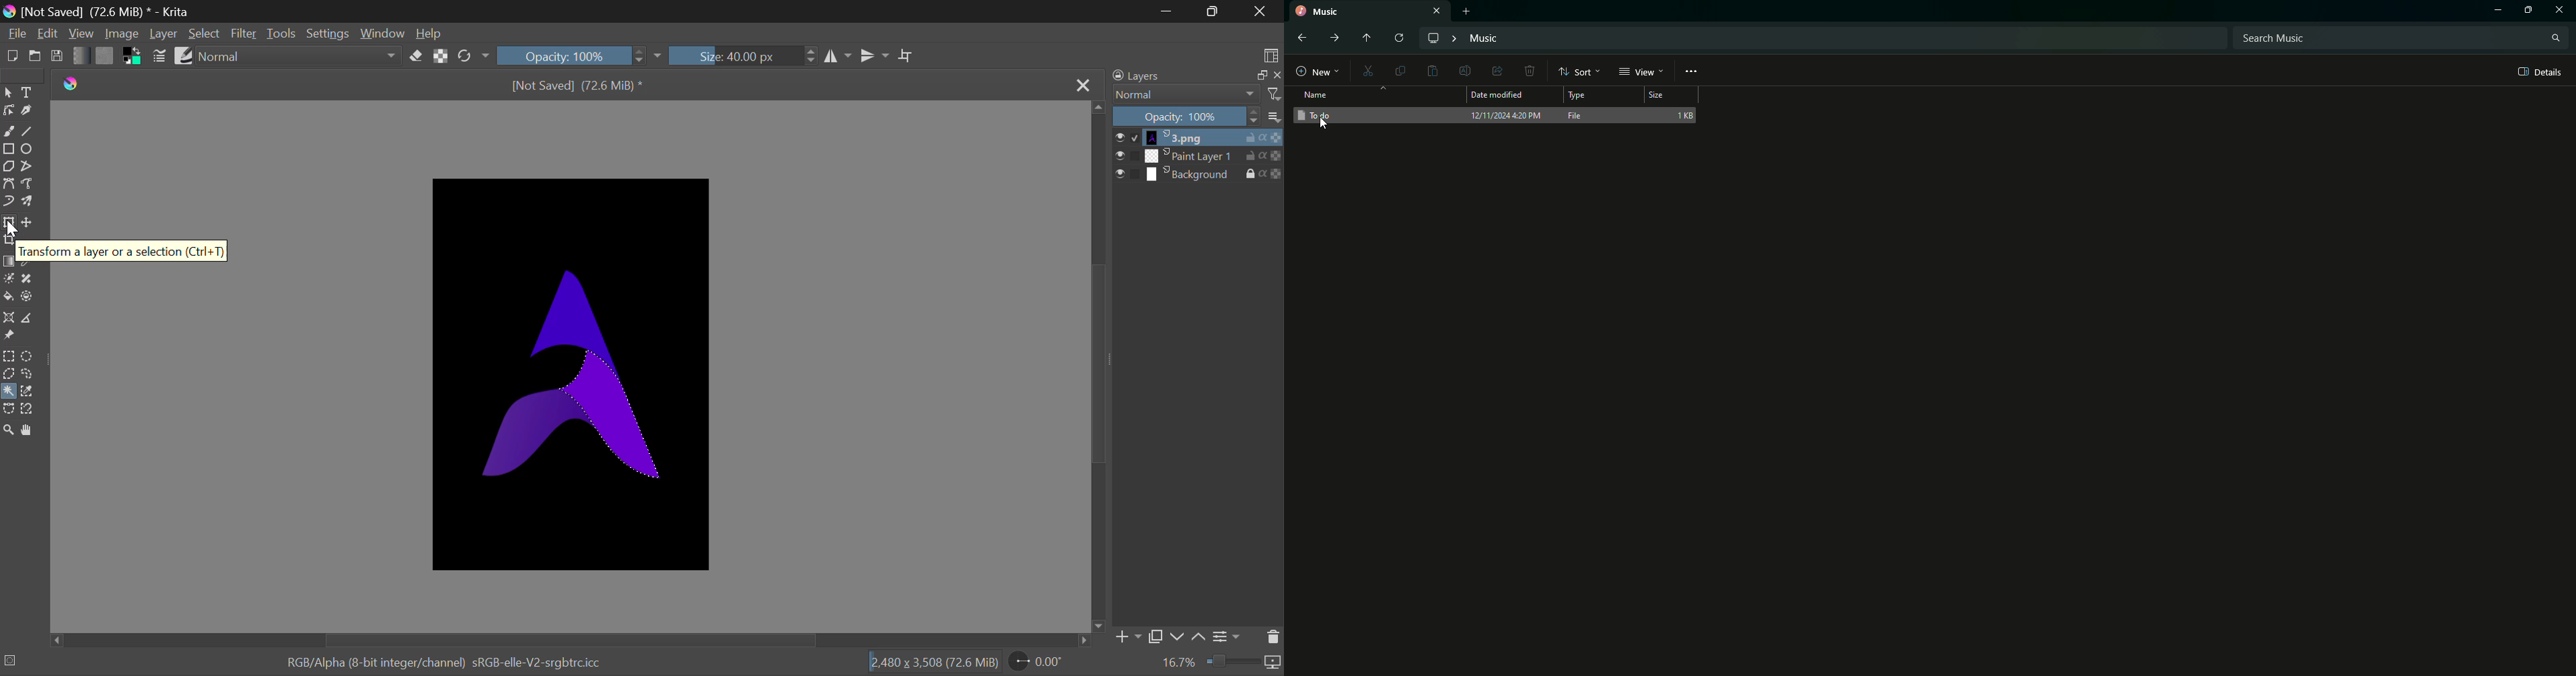 Image resolution: width=2576 pixels, height=700 pixels. Describe the element at coordinates (1270, 637) in the screenshot. I see `Delete Layer` at that location.